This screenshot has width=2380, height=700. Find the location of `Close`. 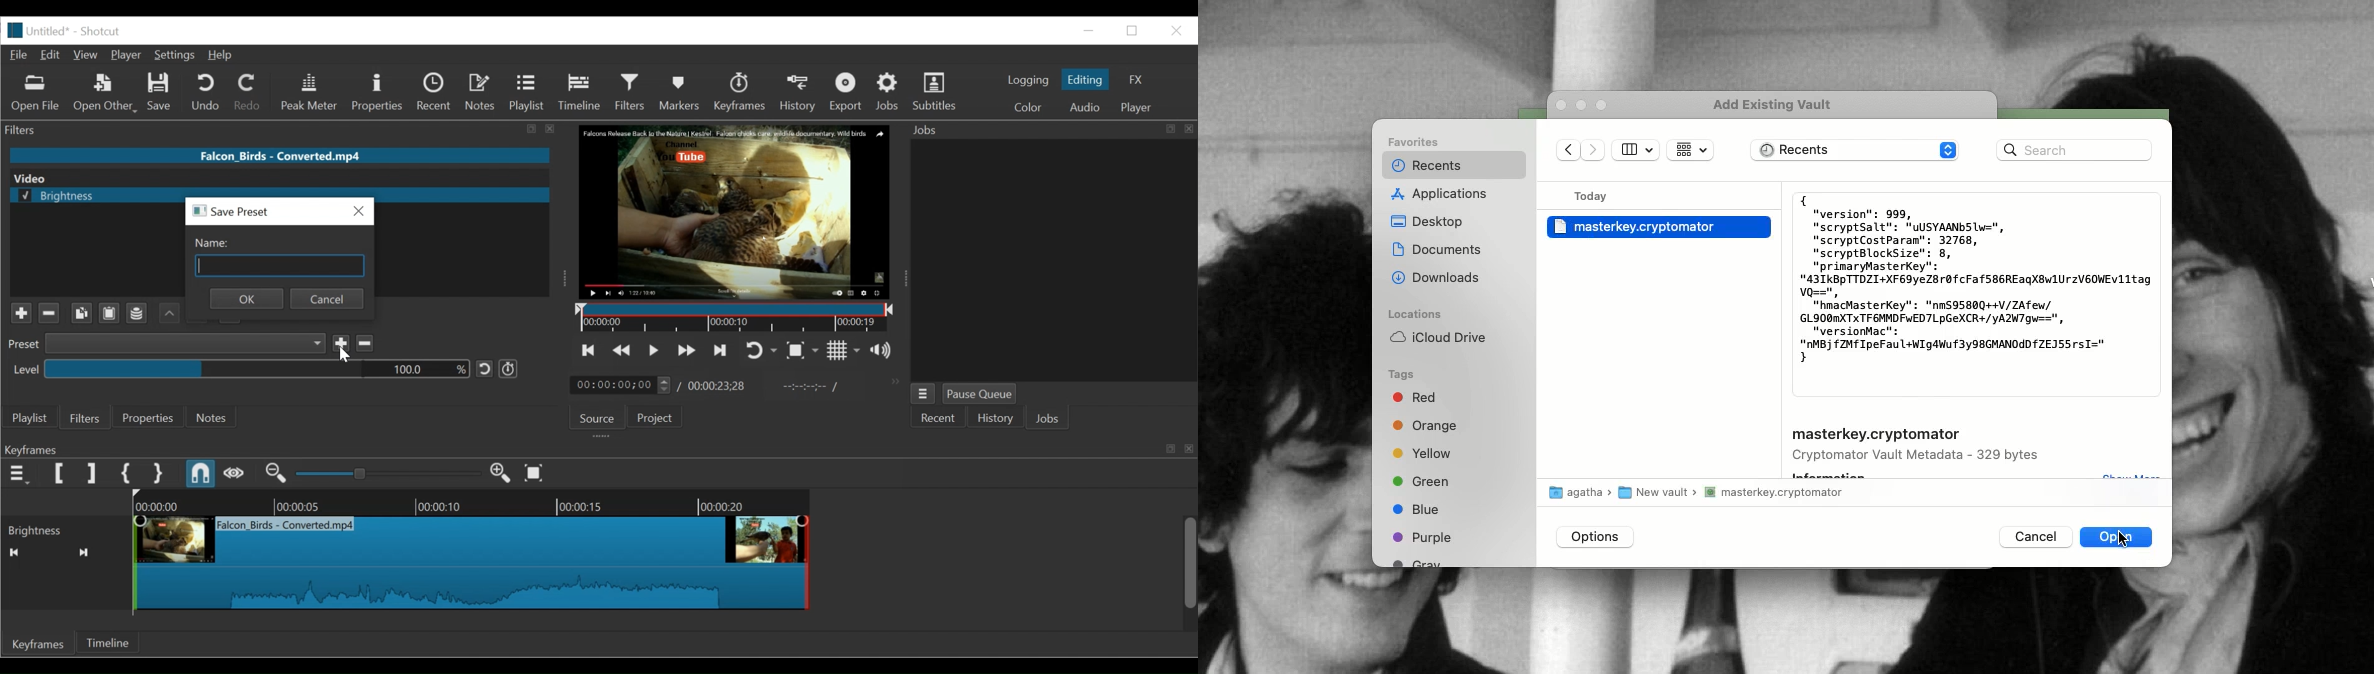

Close is located at coordinates (356, 212).